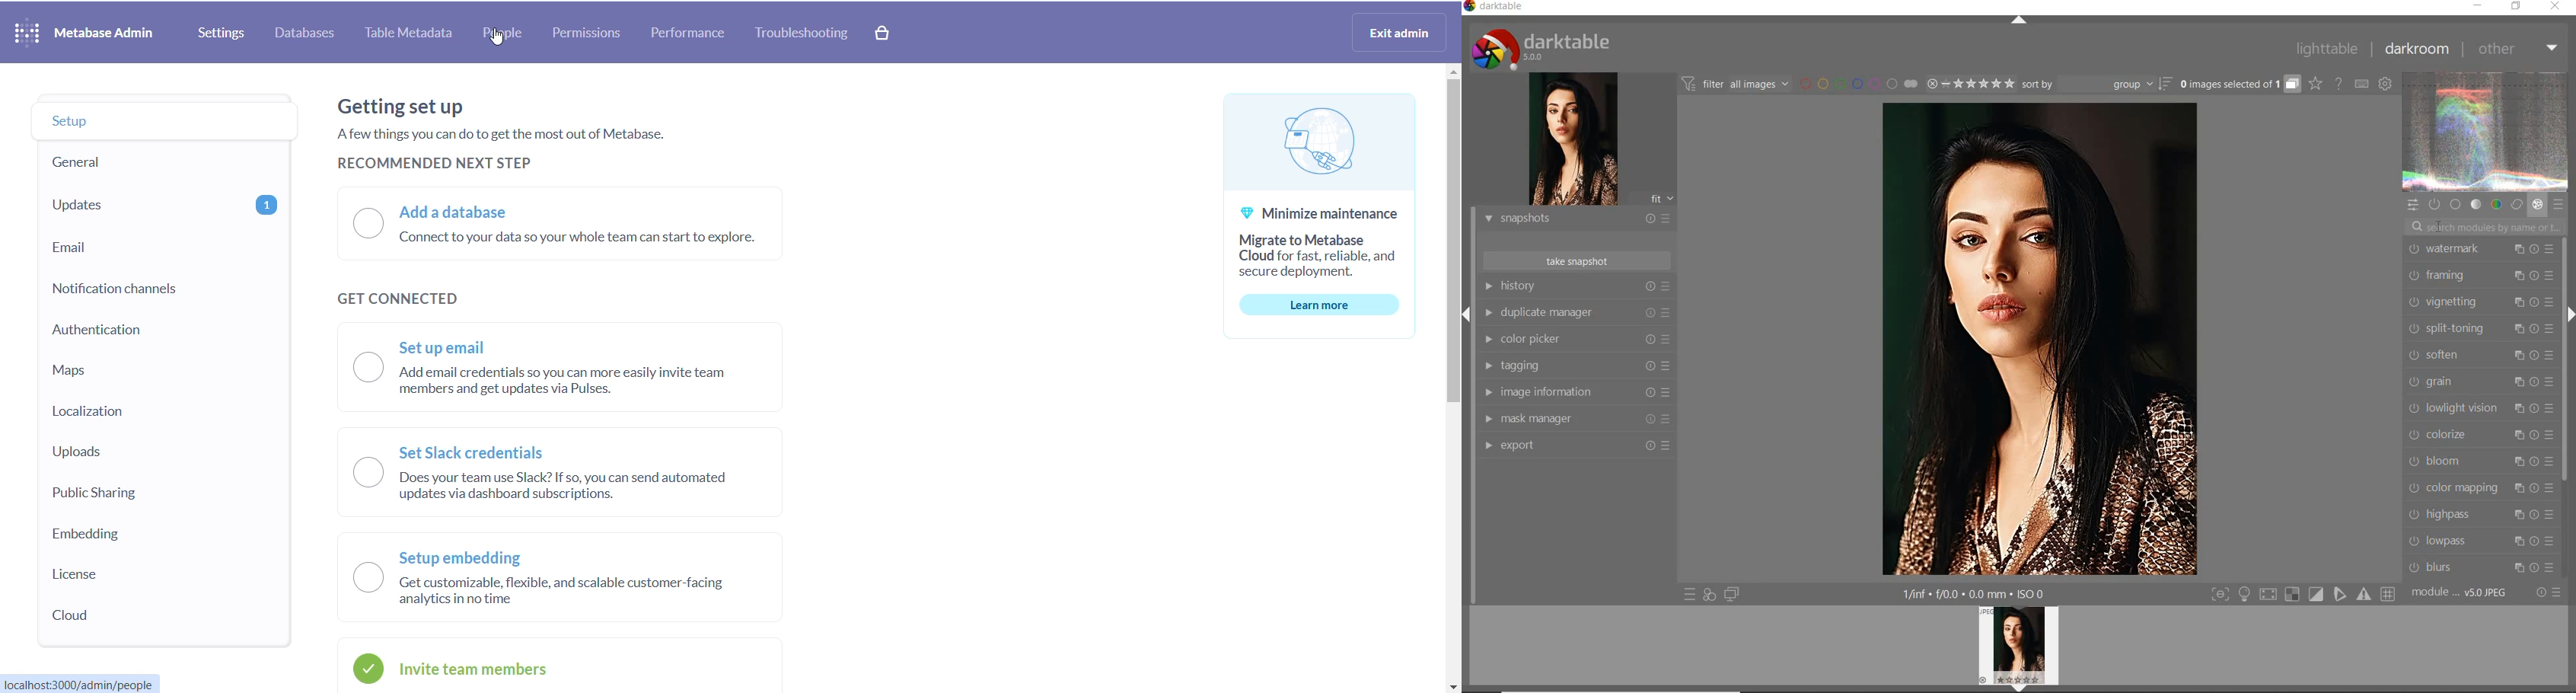  Describe the element at coordinates (2435, 205) in the screenshot. I see `show only active modules` at that location.